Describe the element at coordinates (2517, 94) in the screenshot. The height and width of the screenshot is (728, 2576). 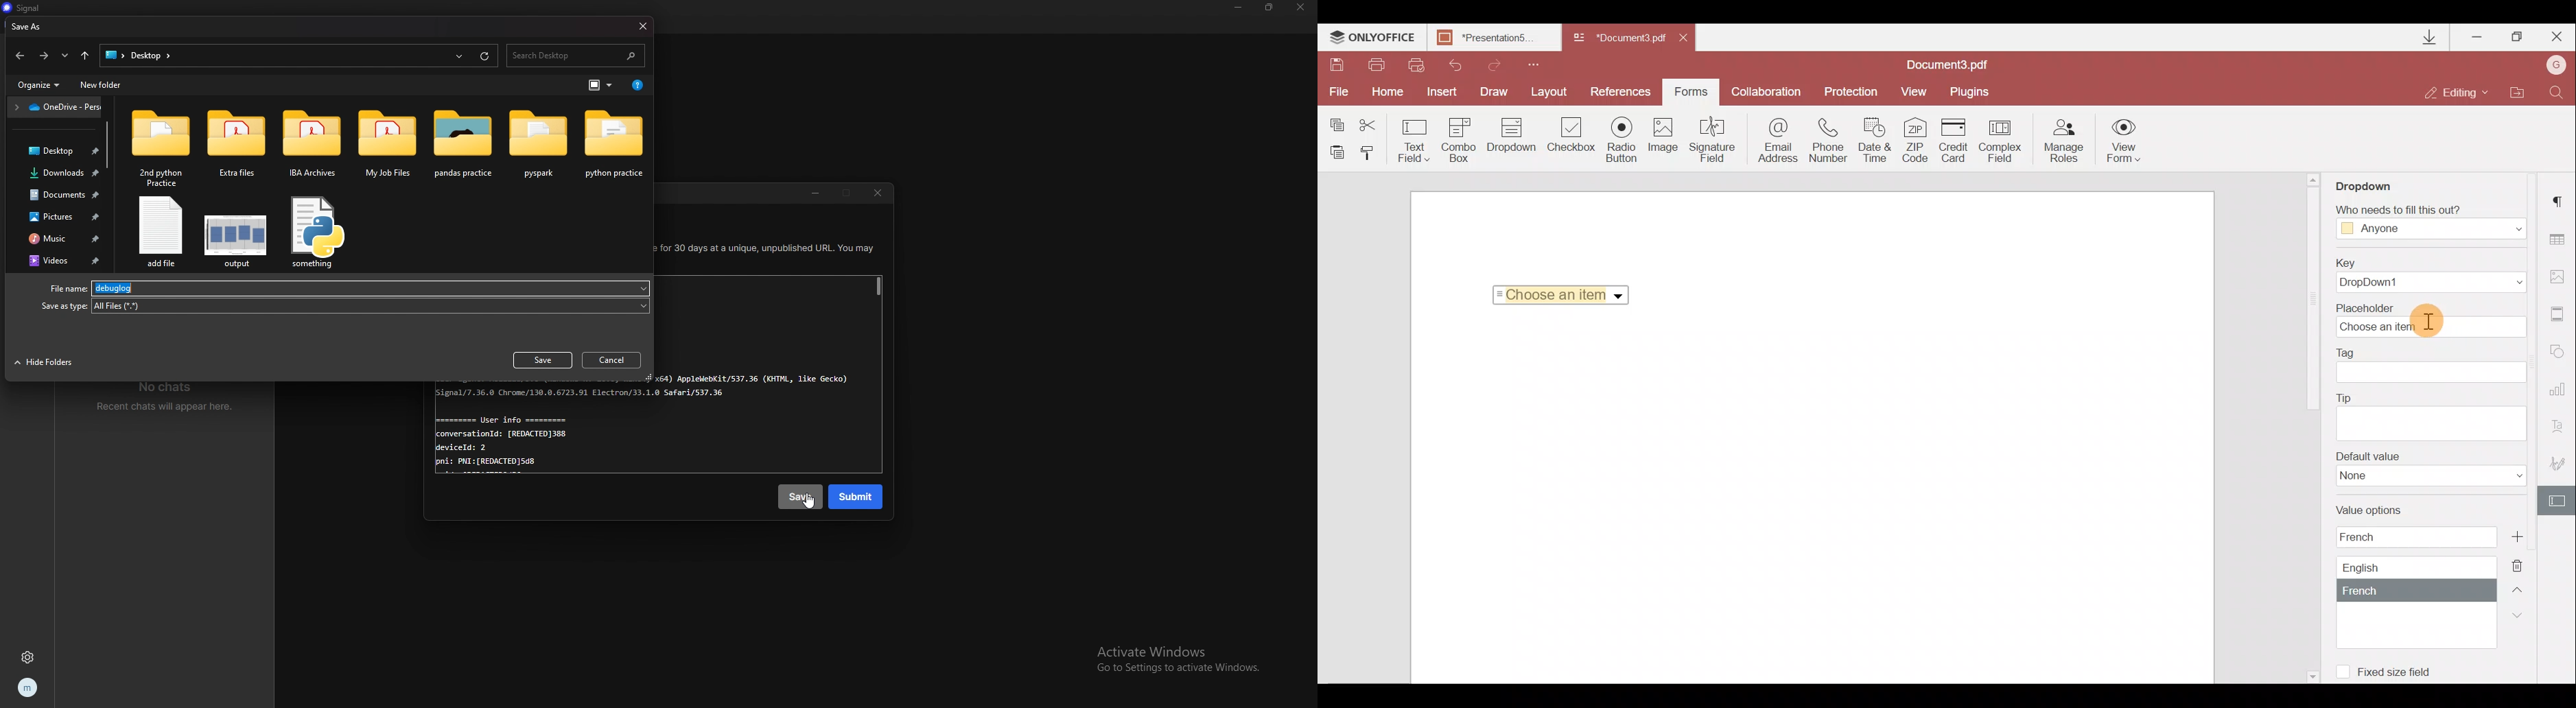
I see `Open file location` at that location.